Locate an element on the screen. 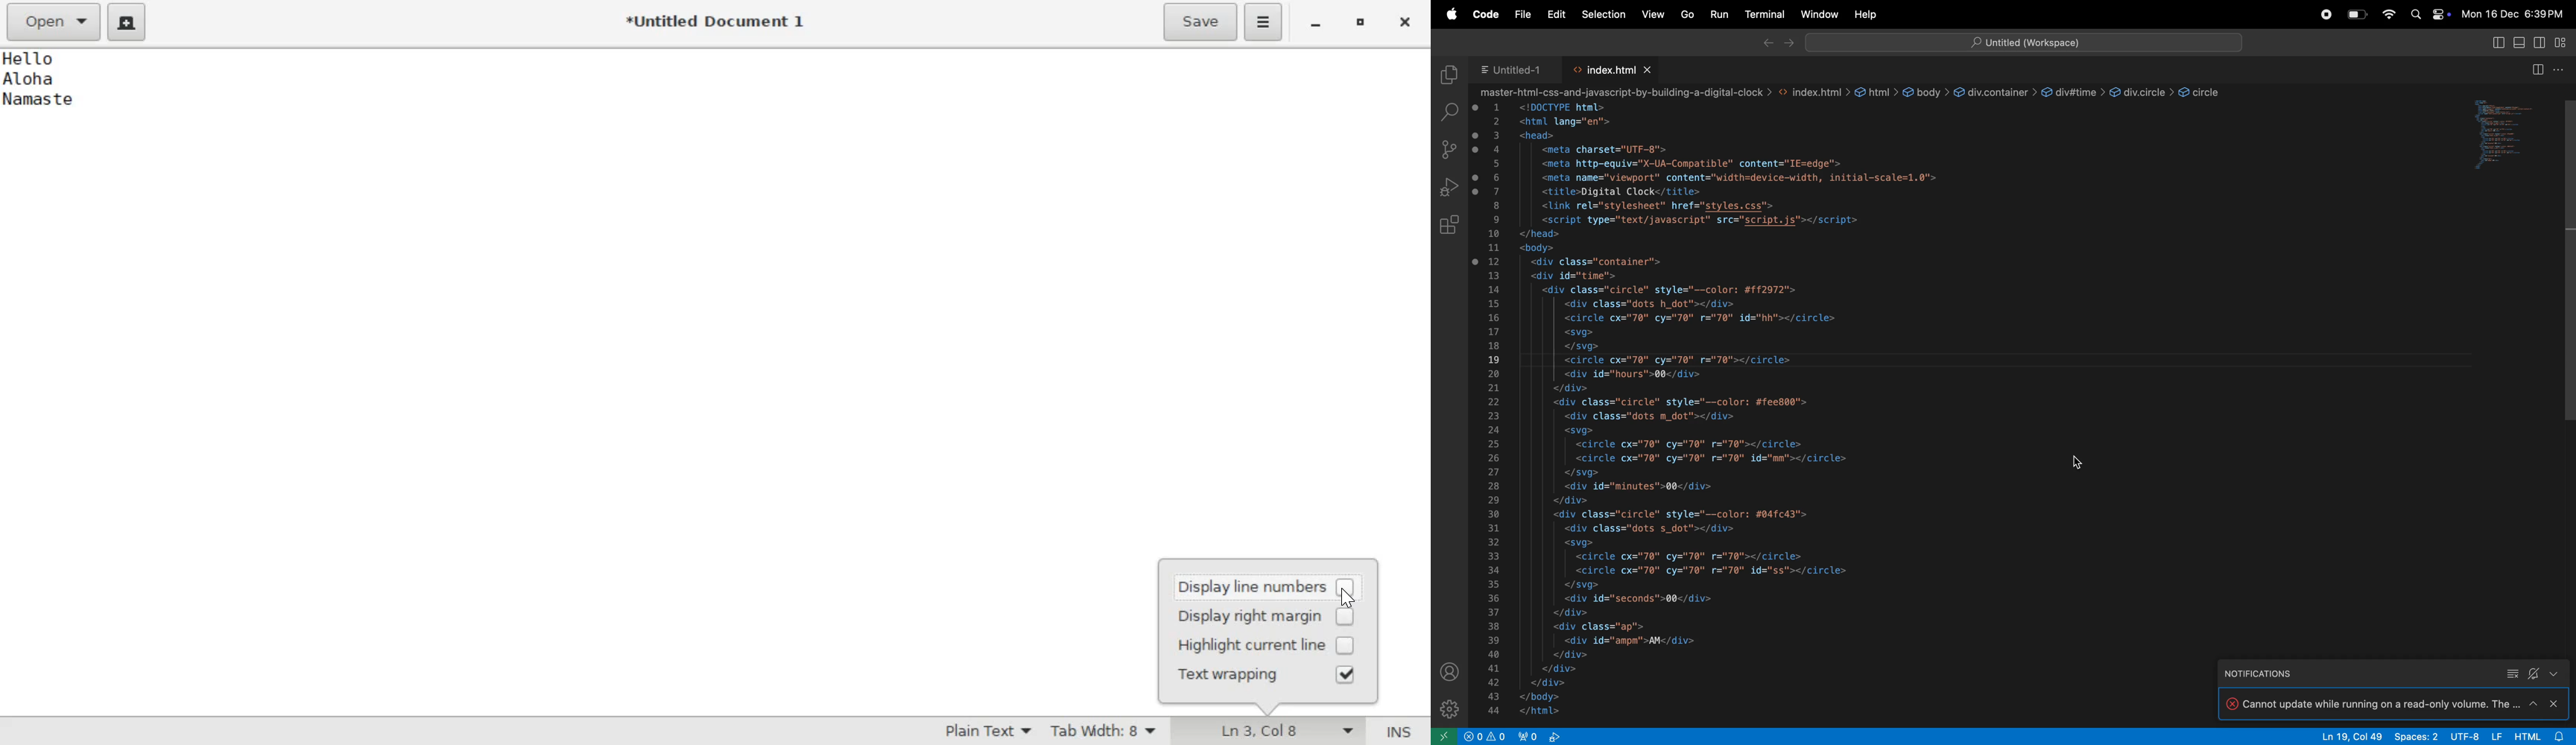 This screenshot has width=2576, height=756. html  is located at coordinates (2526, 735).